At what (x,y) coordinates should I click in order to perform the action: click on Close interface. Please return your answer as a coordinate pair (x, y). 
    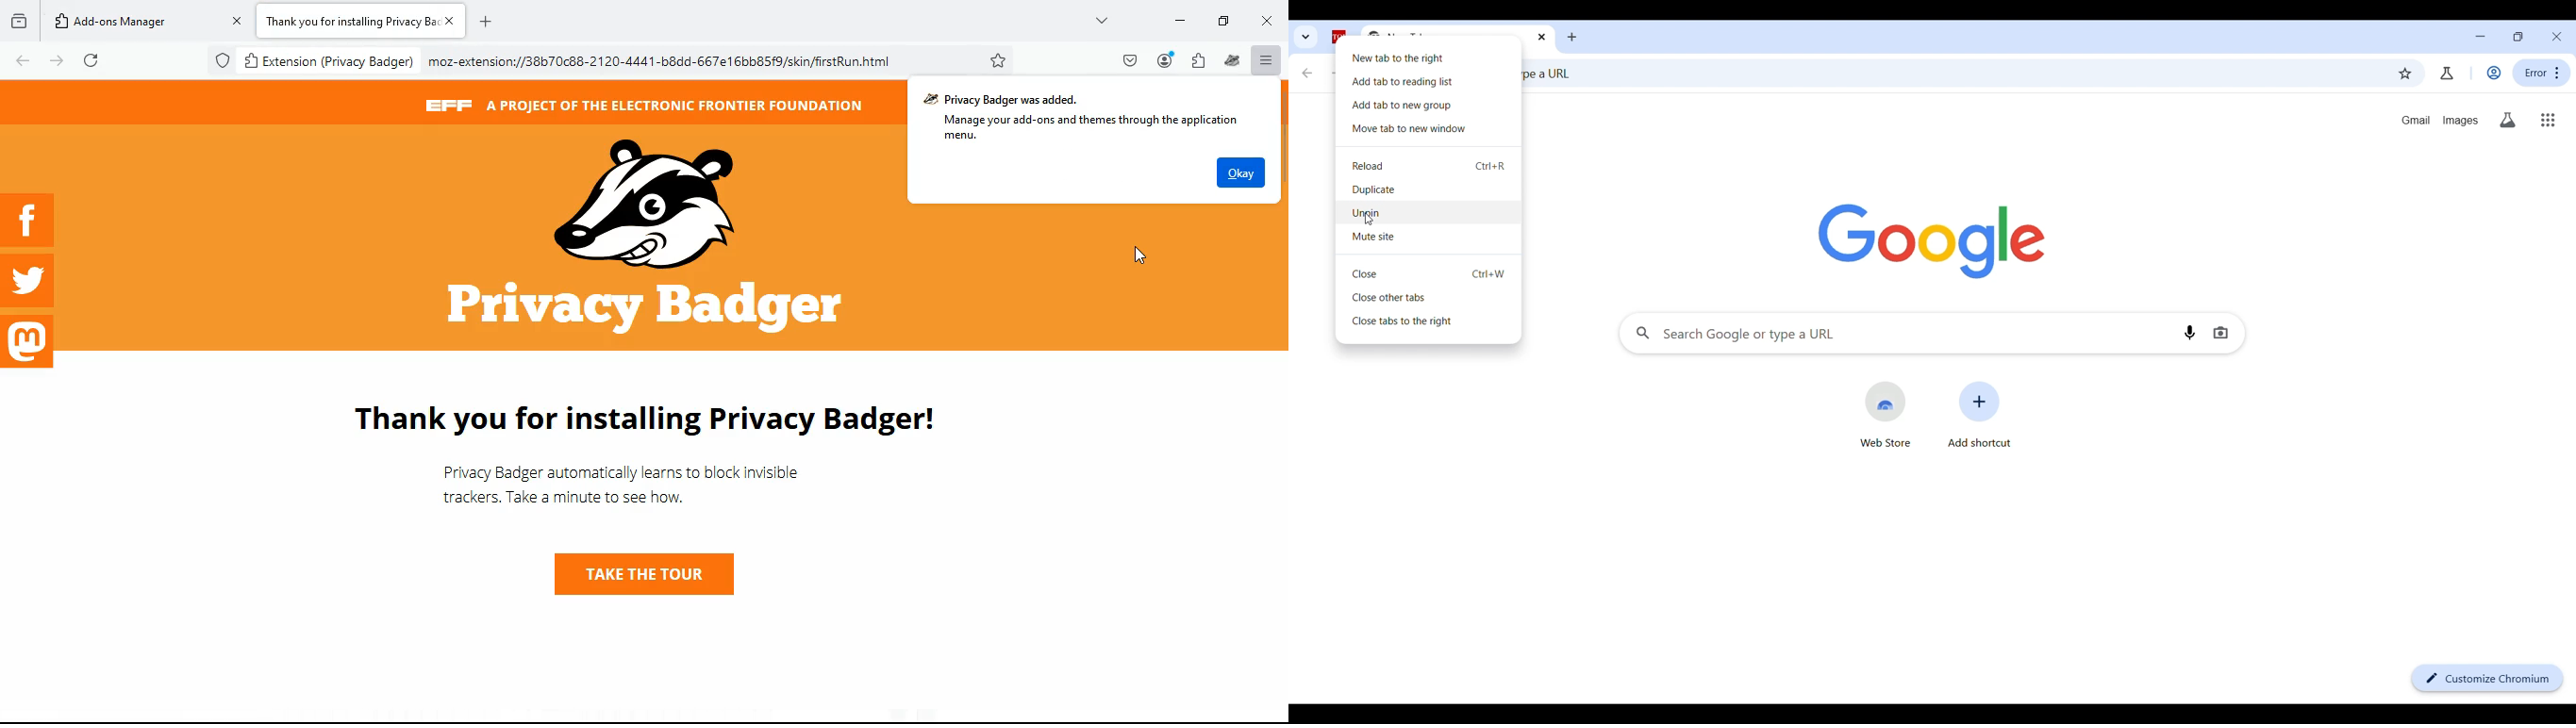
    Looking at the image, I should click on (2557, 36).